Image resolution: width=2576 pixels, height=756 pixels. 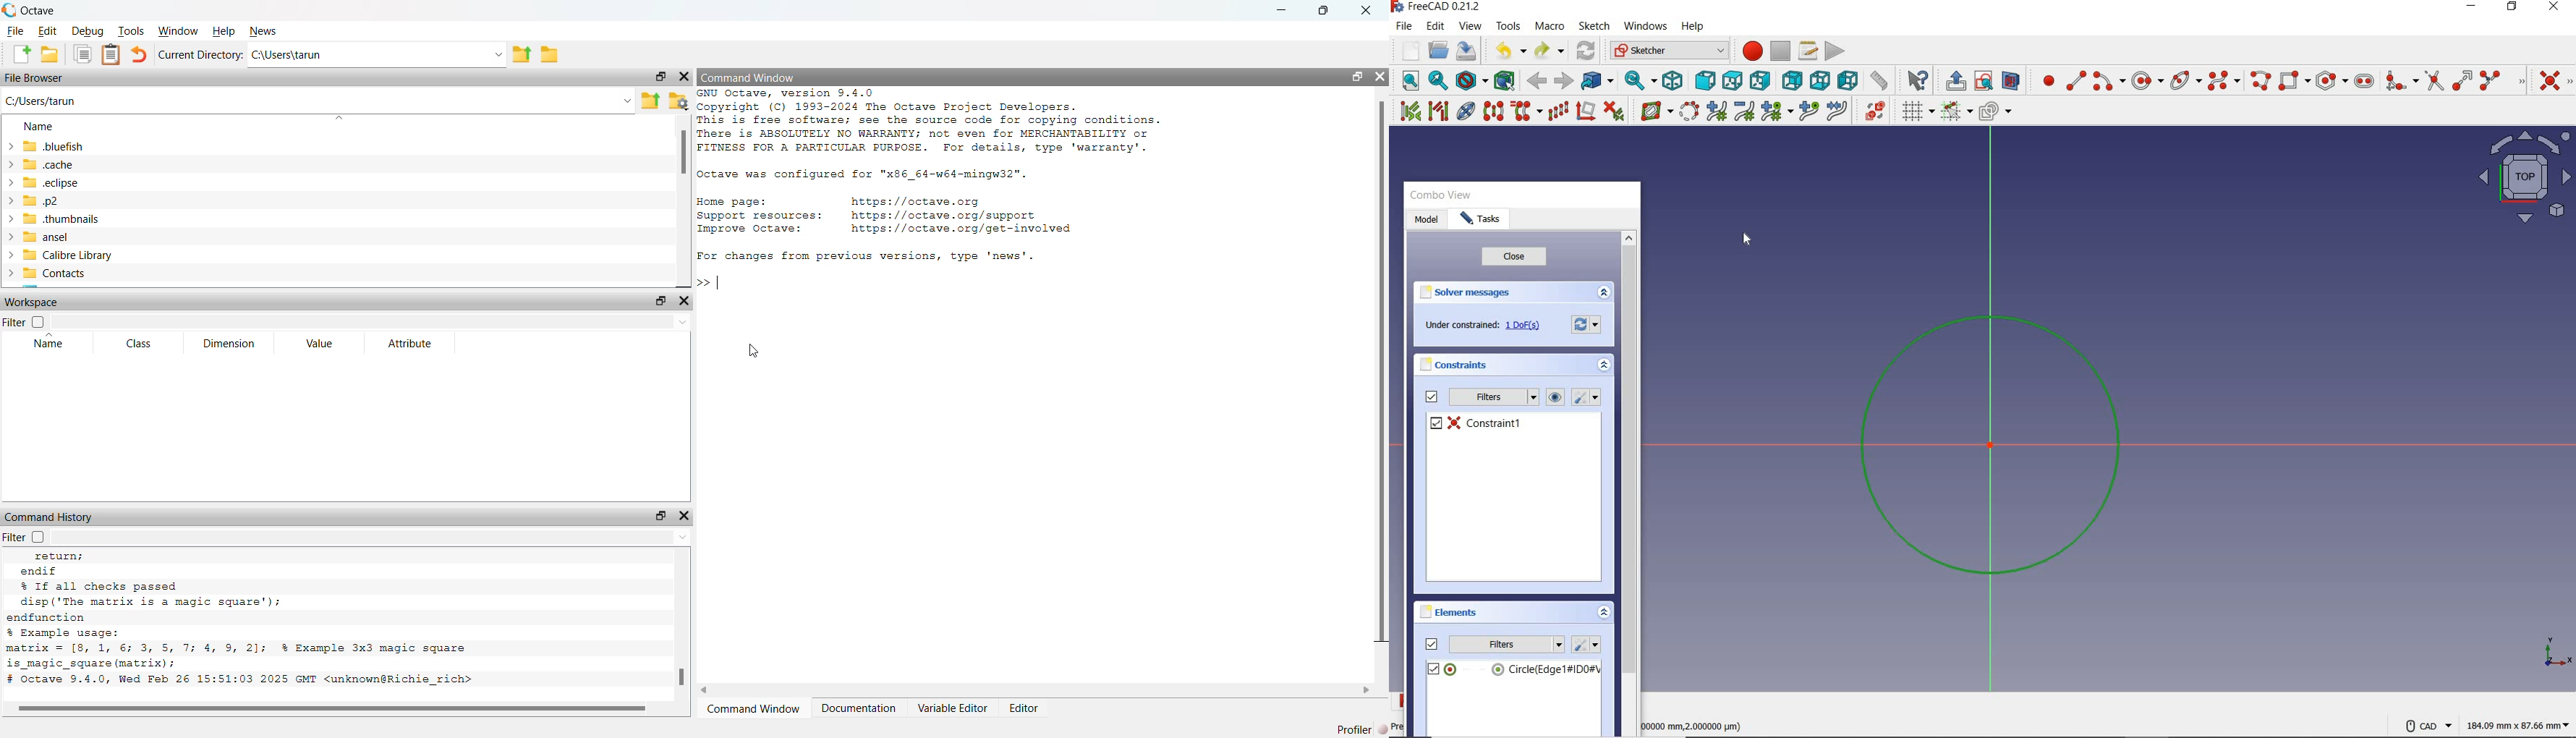 I want to click on close, so click(x=1367, y=10).